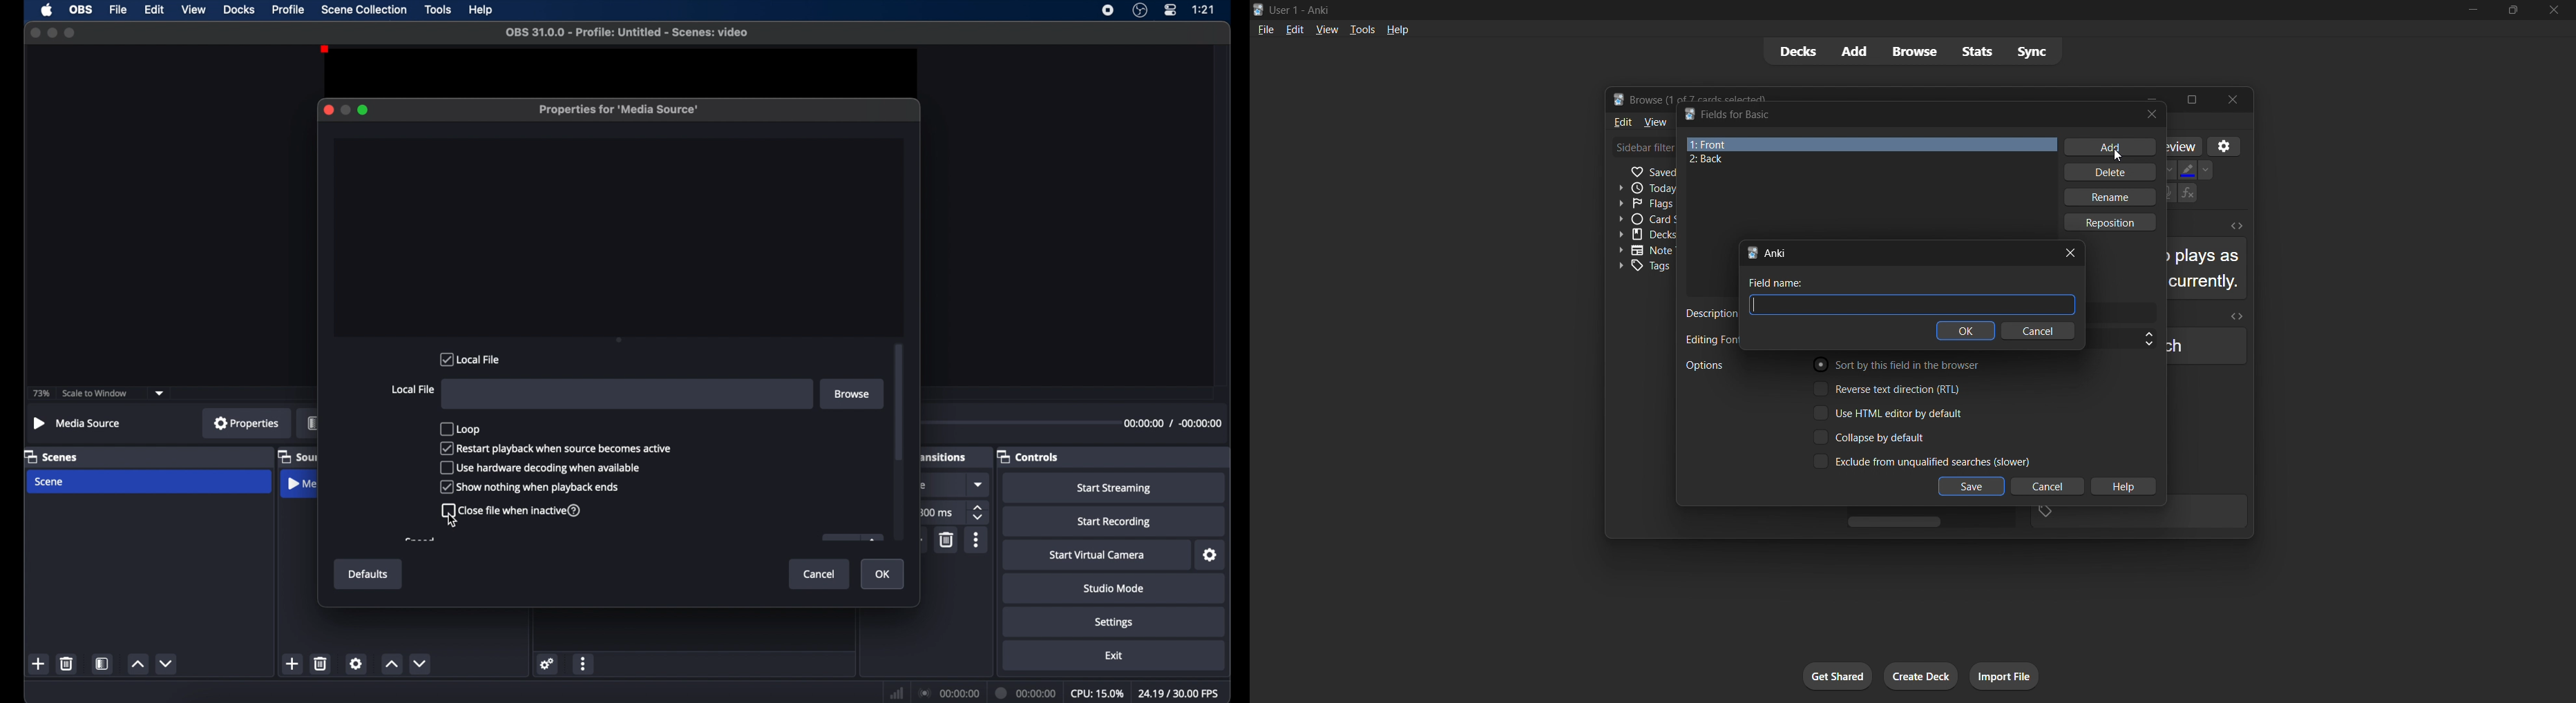 The height and width of the screenshot is (728, 2576). Describe the element at coordinates (167, 663) in the screenshot. I see `decrement` at that location.